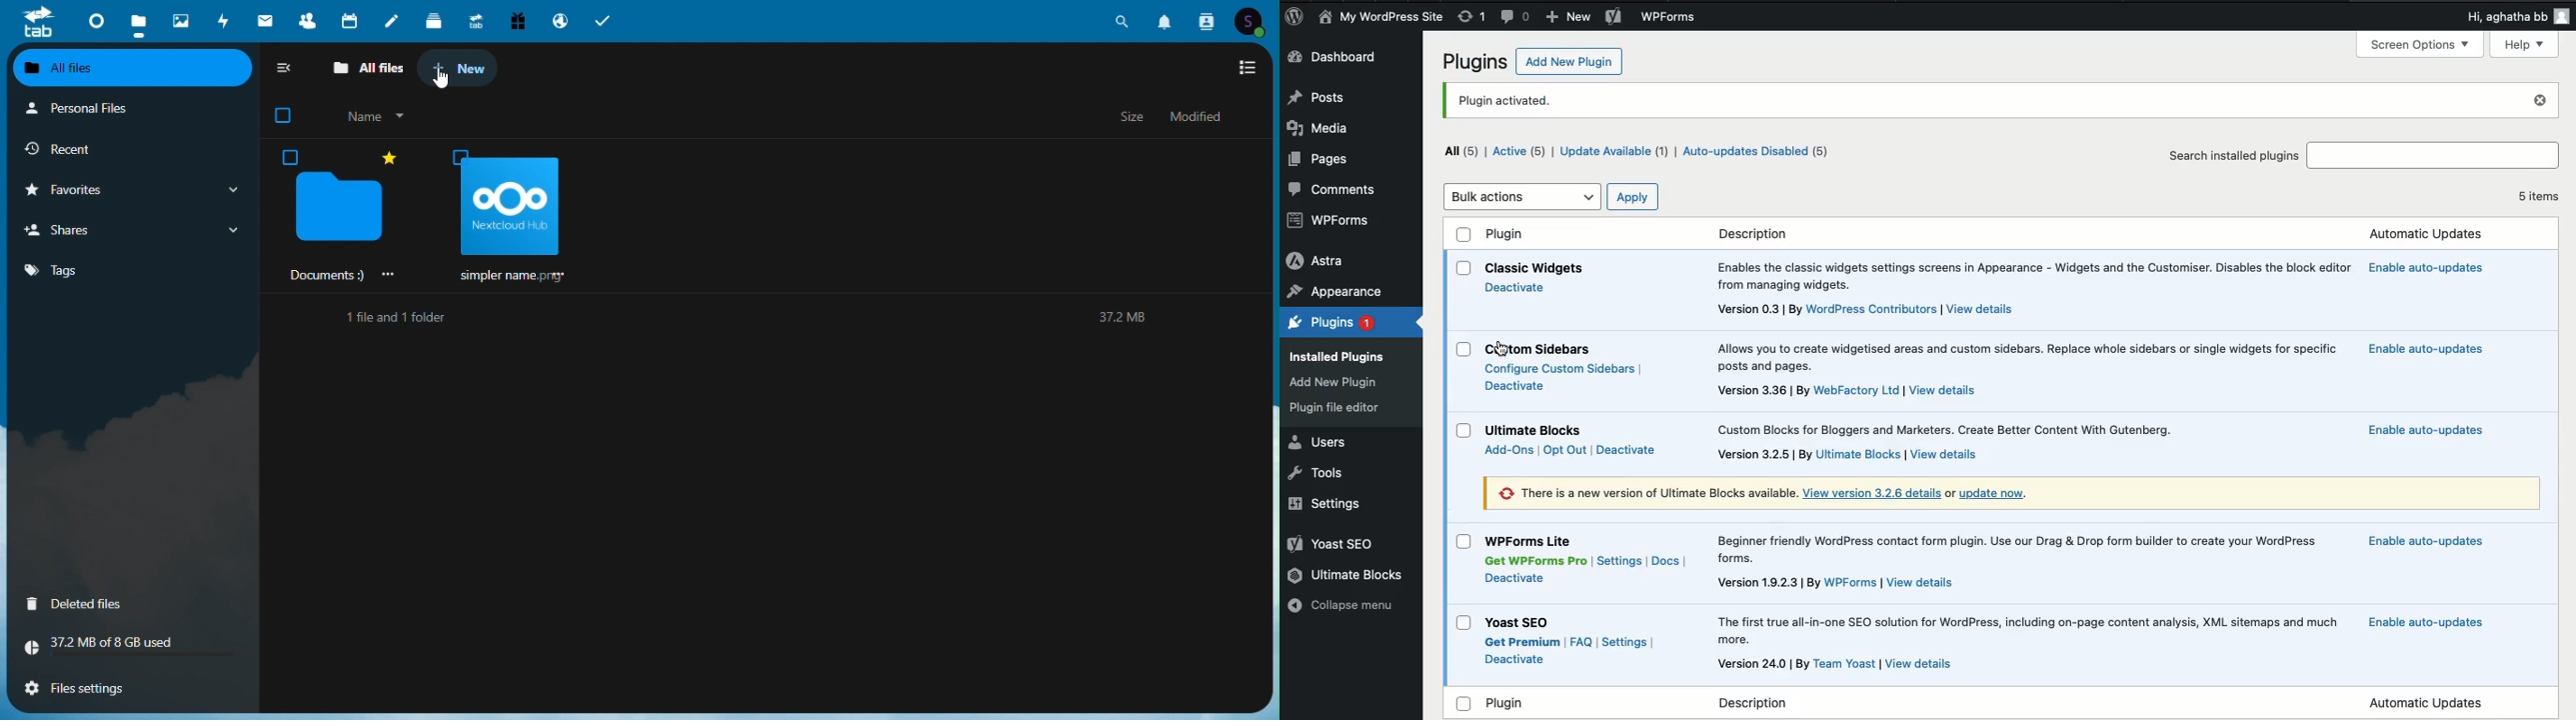 This screenshot has width=2576, height=728. What do you see at coordinates (1969, 429) in the screenshot?
I see `description` at bounding box center [1969, 429].